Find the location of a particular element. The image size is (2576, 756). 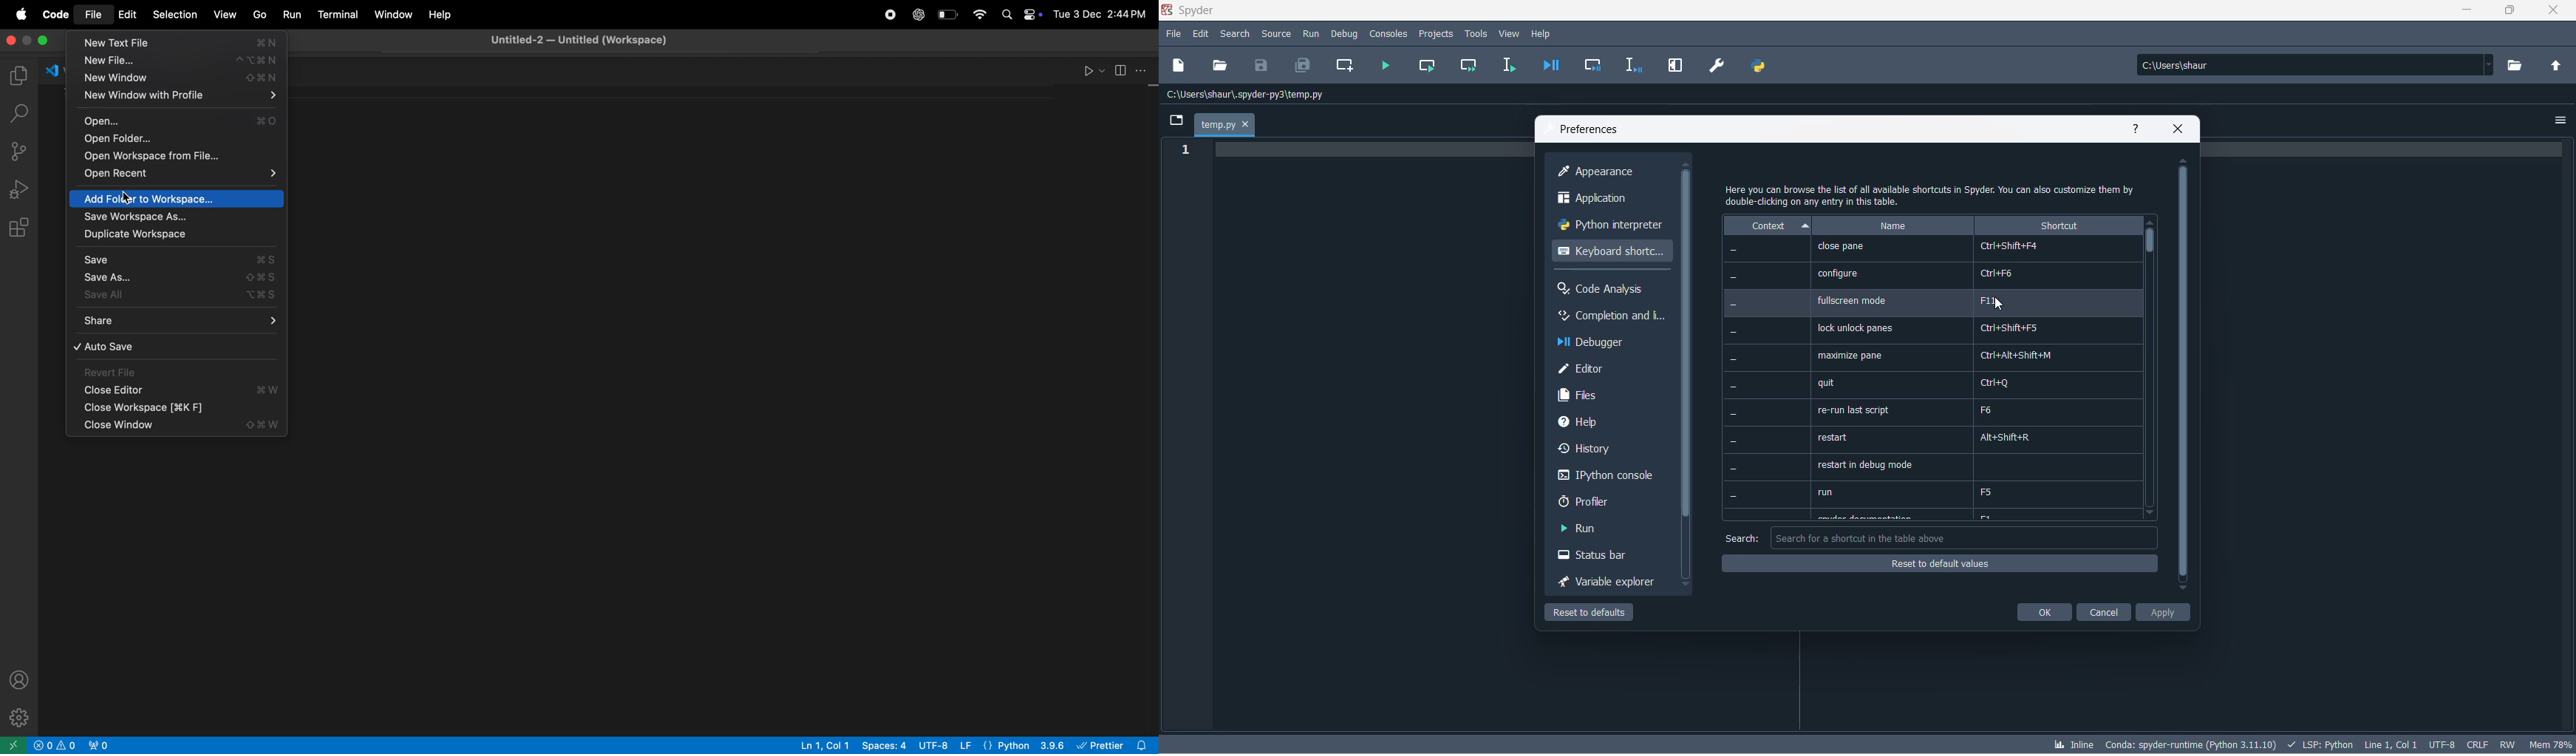

untitled workspace is located at coordinates (586, 40).